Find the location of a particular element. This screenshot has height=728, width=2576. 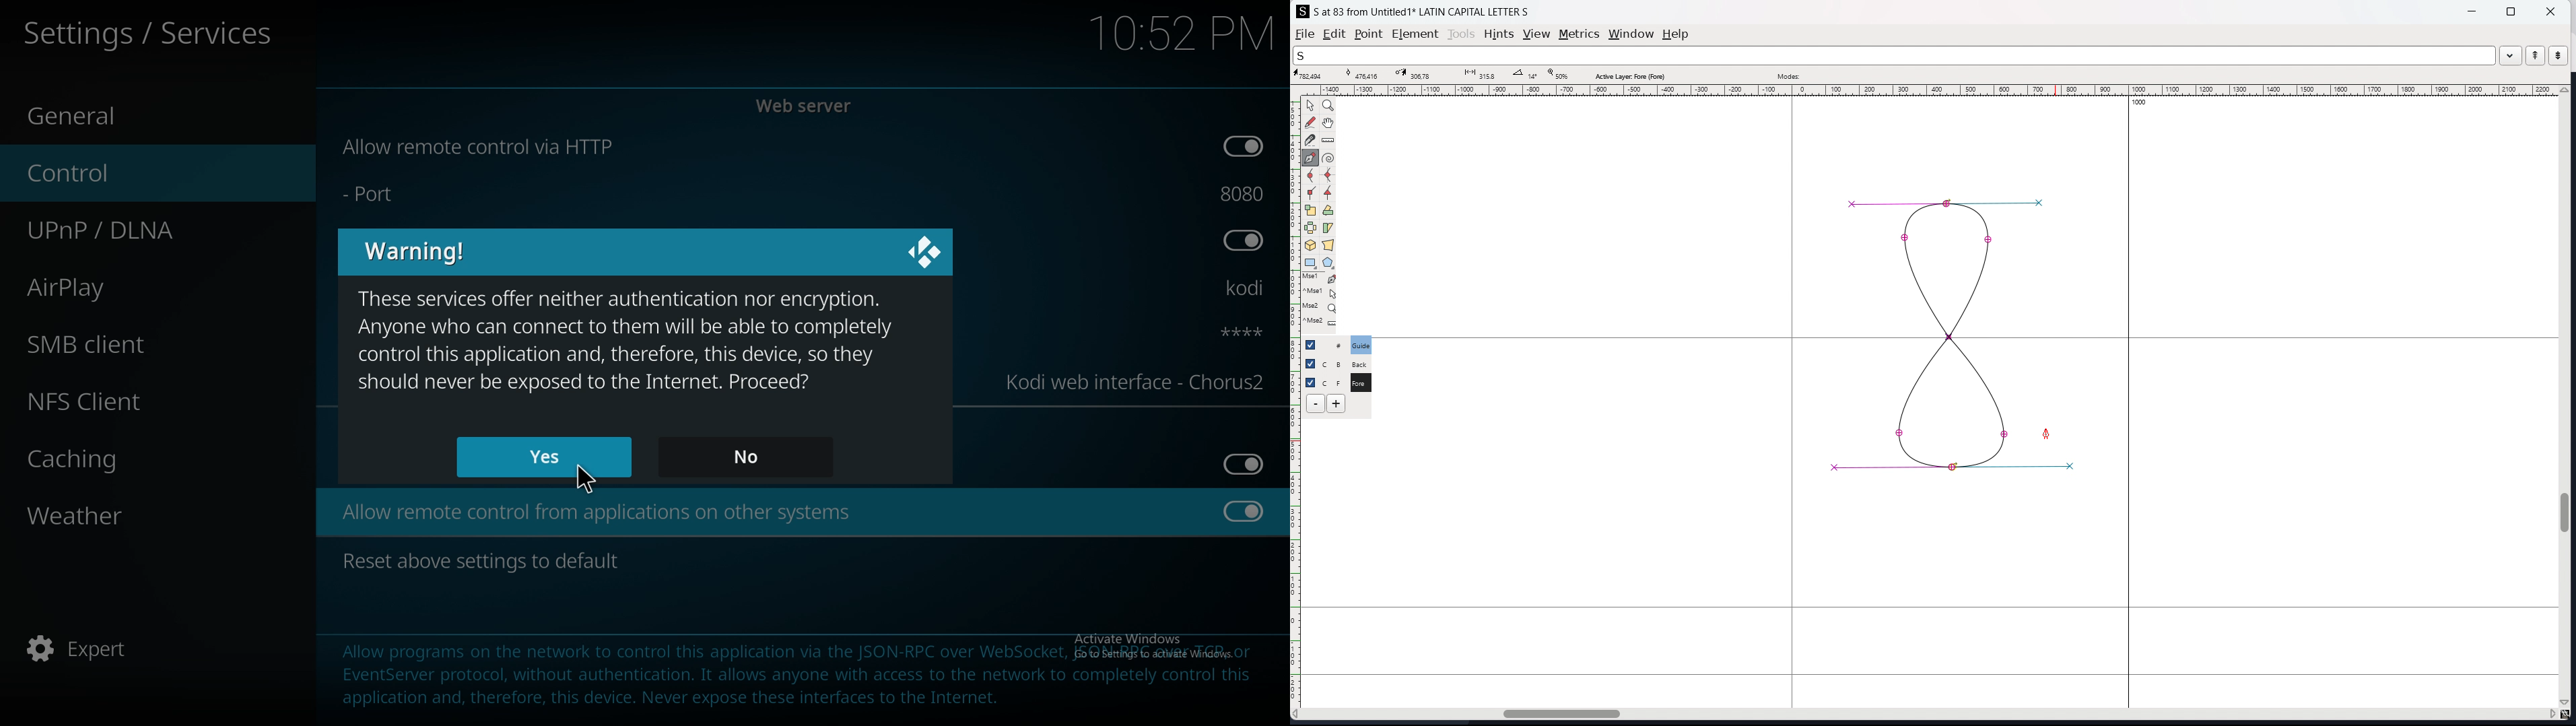

delete layer is located at coordinates (1316, 404).